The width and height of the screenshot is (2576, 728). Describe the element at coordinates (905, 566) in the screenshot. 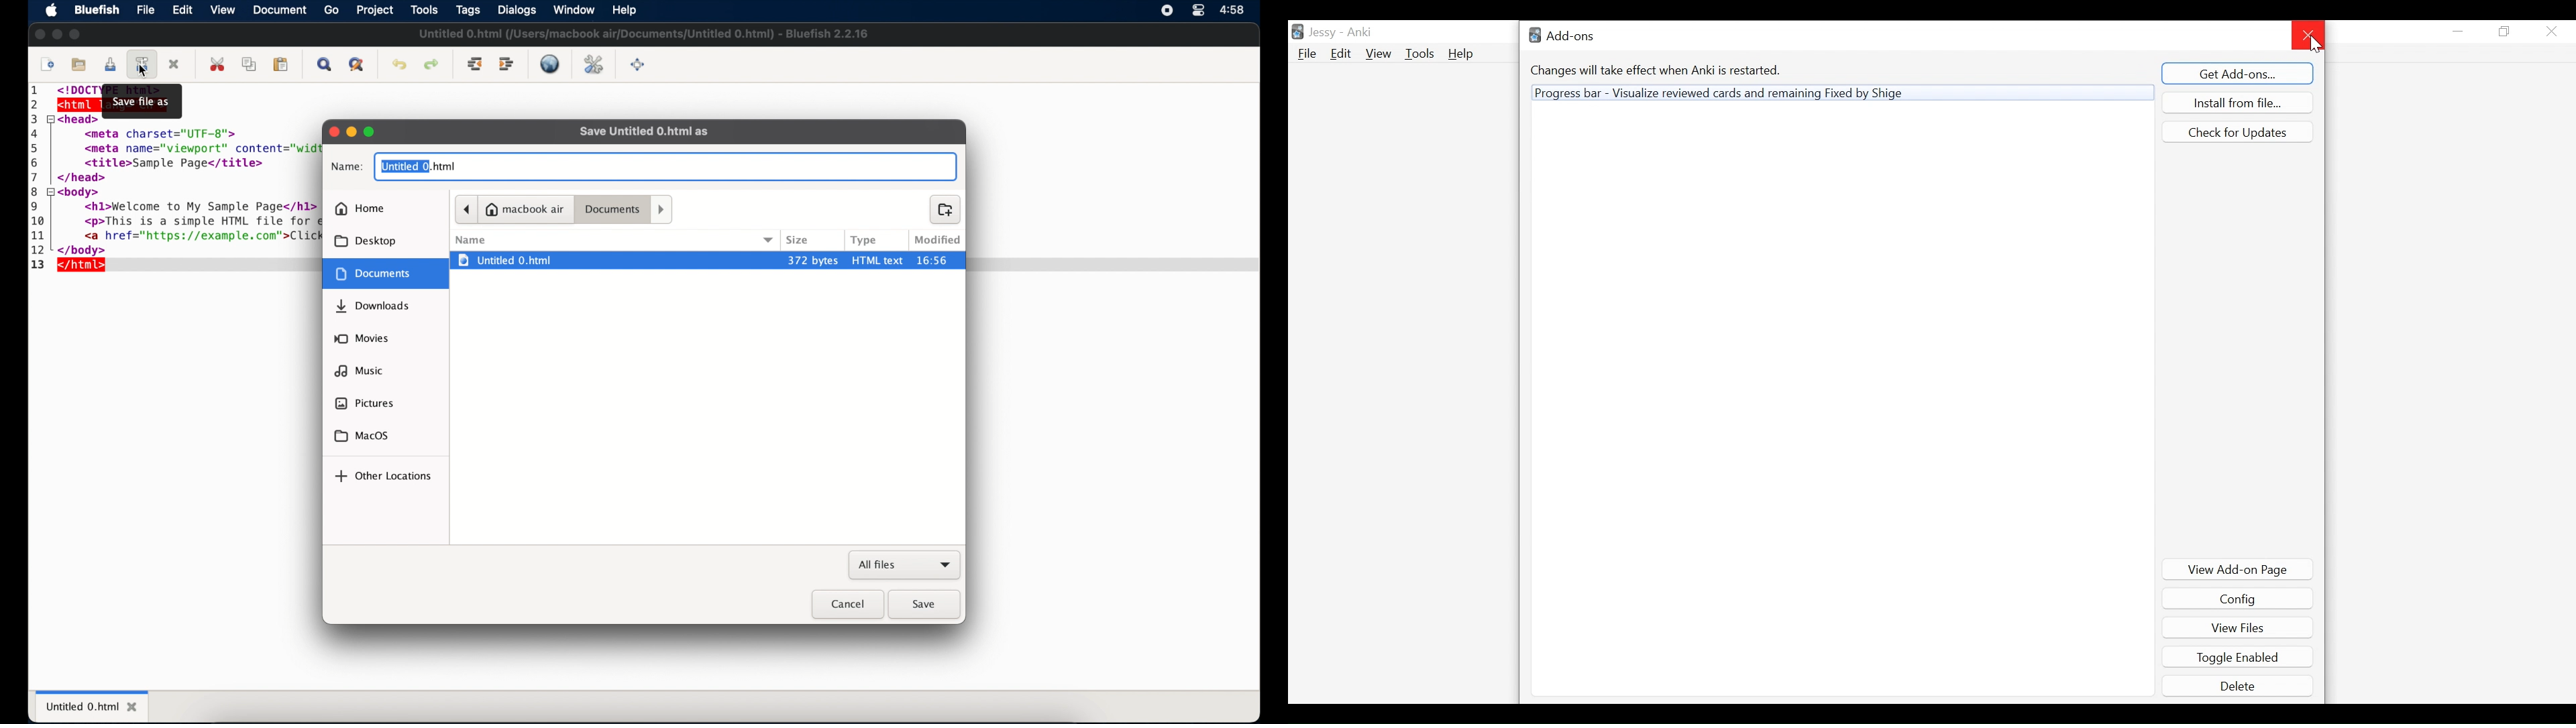

I see `all files dropdown` at that location.